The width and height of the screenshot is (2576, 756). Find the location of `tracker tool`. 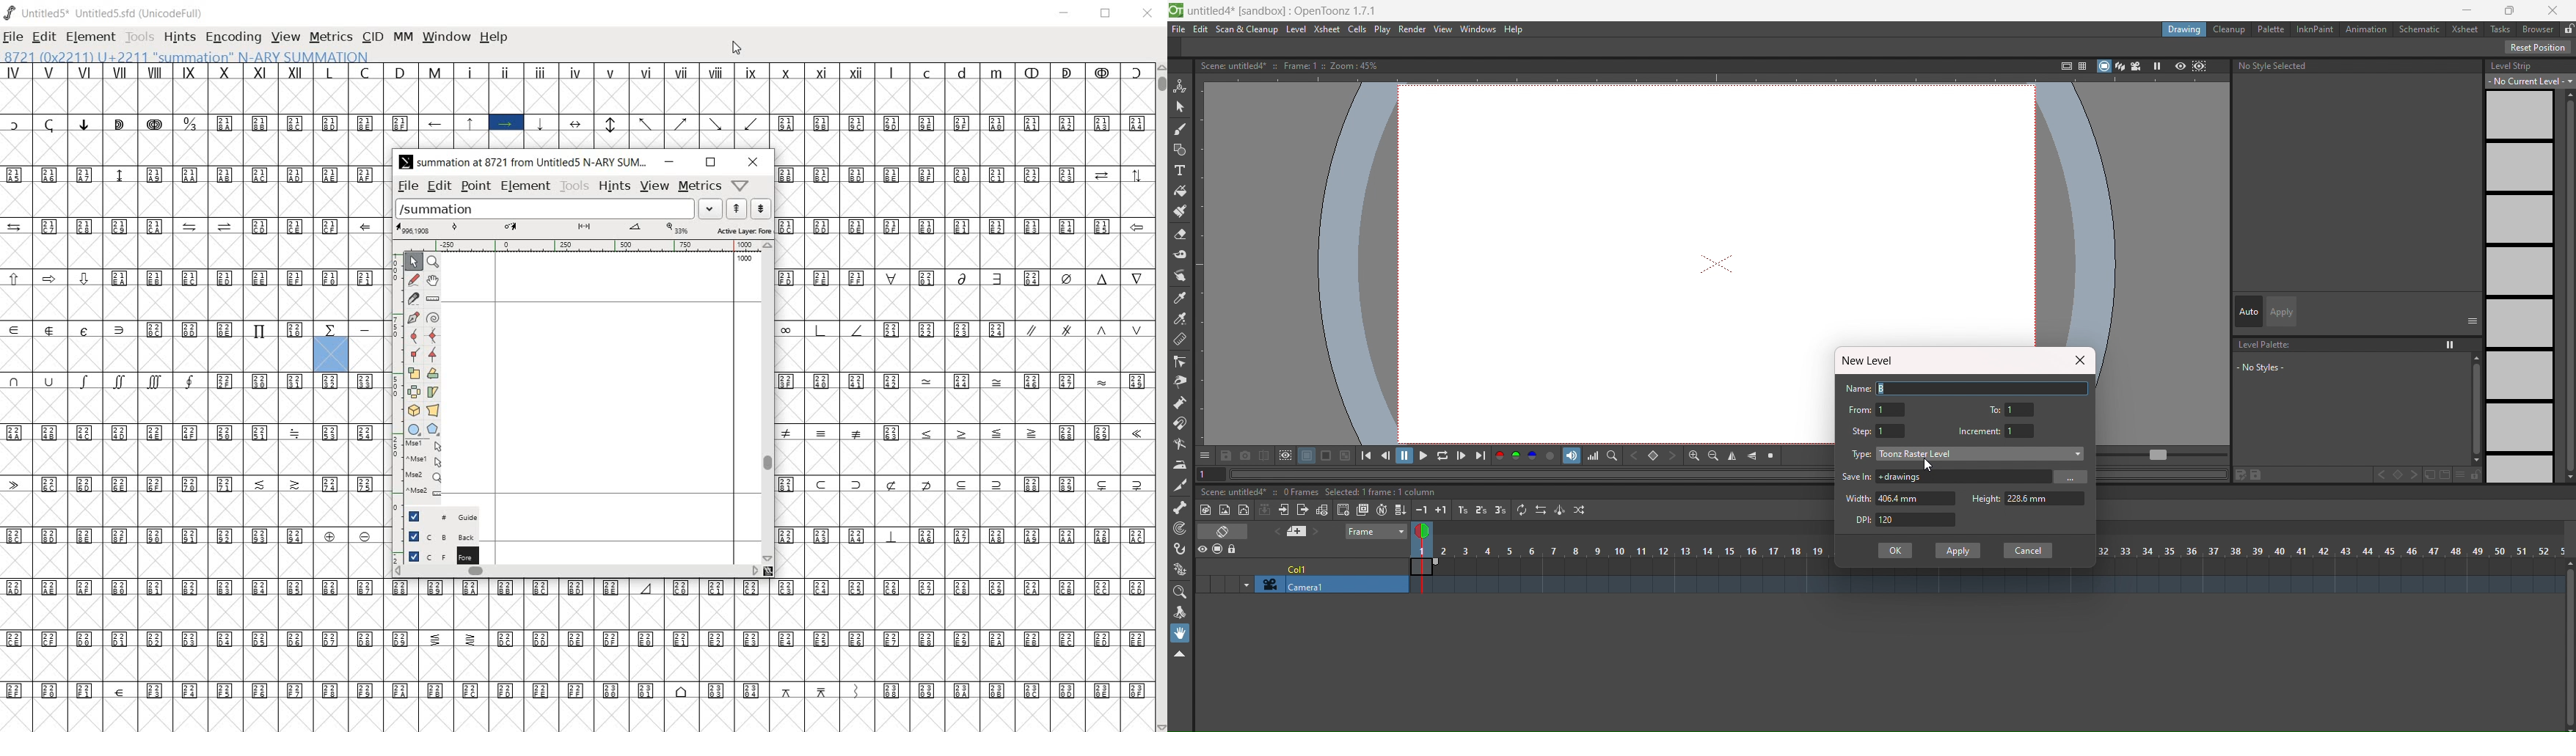

tracker tool is located at coordinates (1180, 530).